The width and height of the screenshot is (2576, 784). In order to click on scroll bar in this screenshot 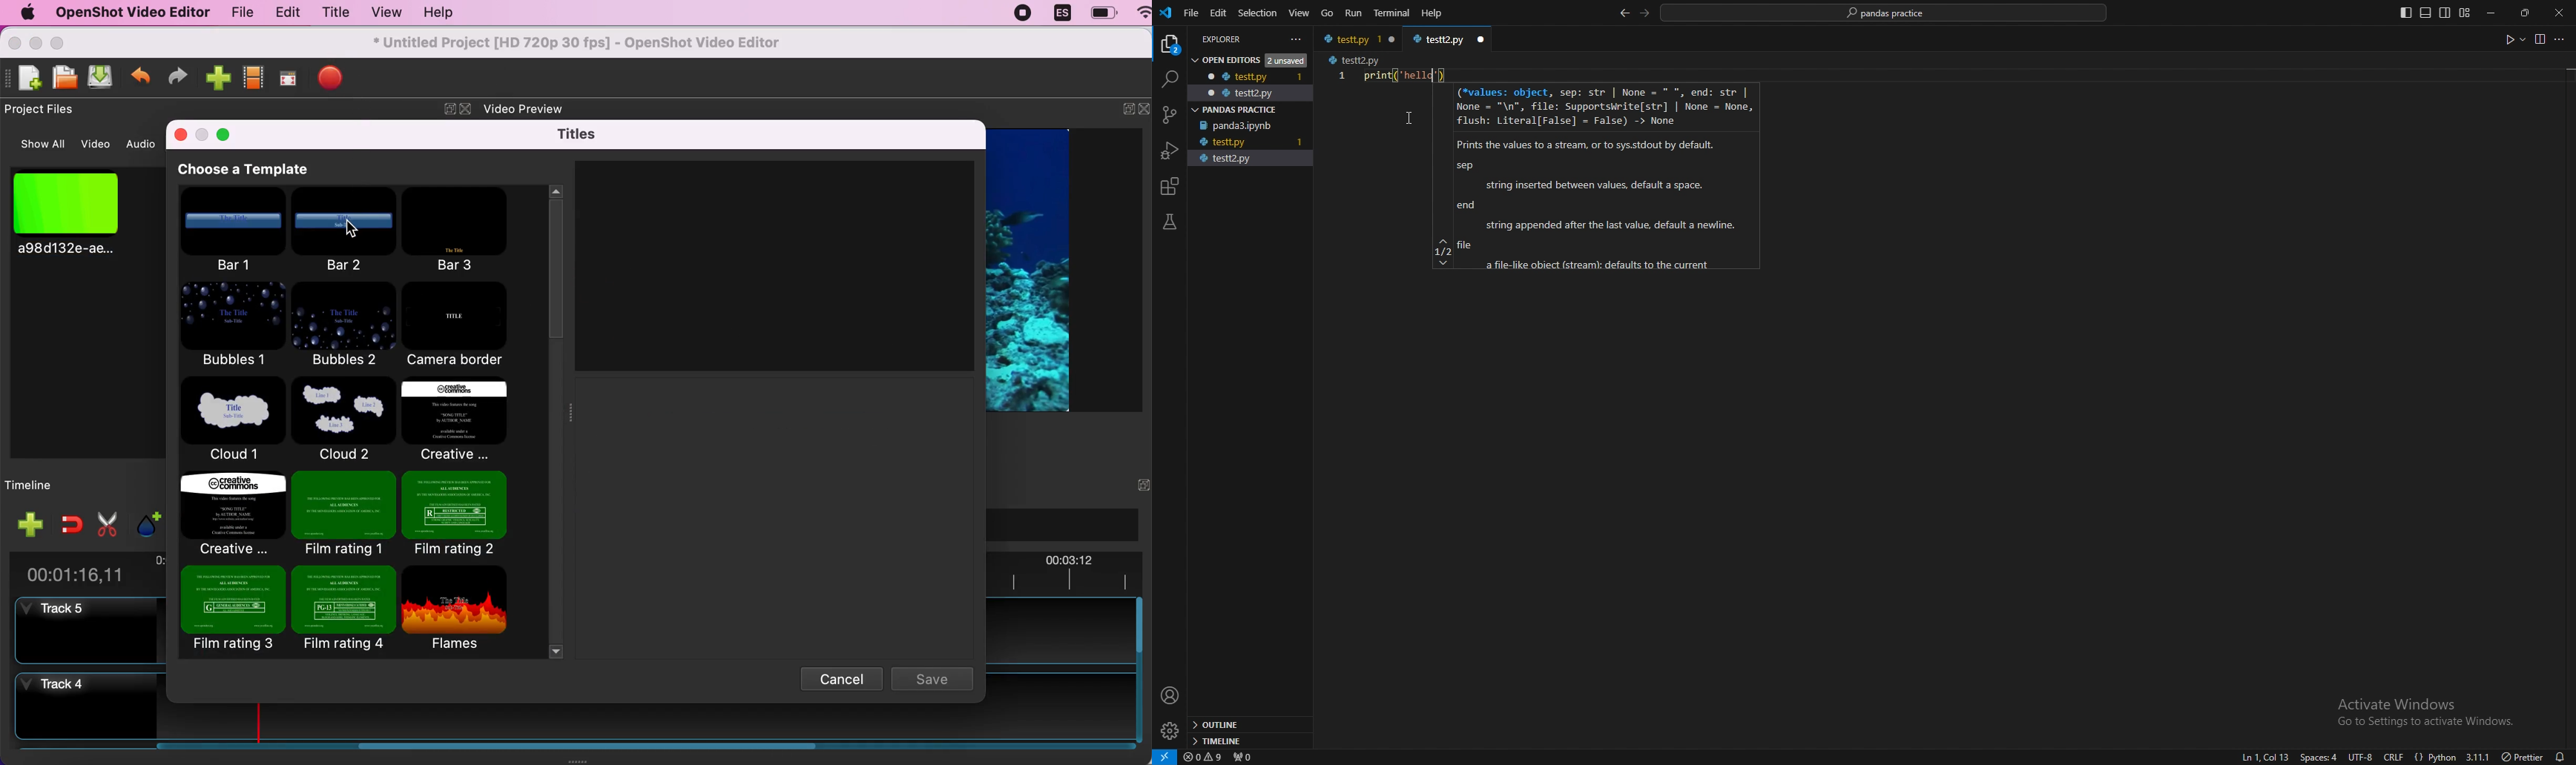, I will do `click(488, 751)`.